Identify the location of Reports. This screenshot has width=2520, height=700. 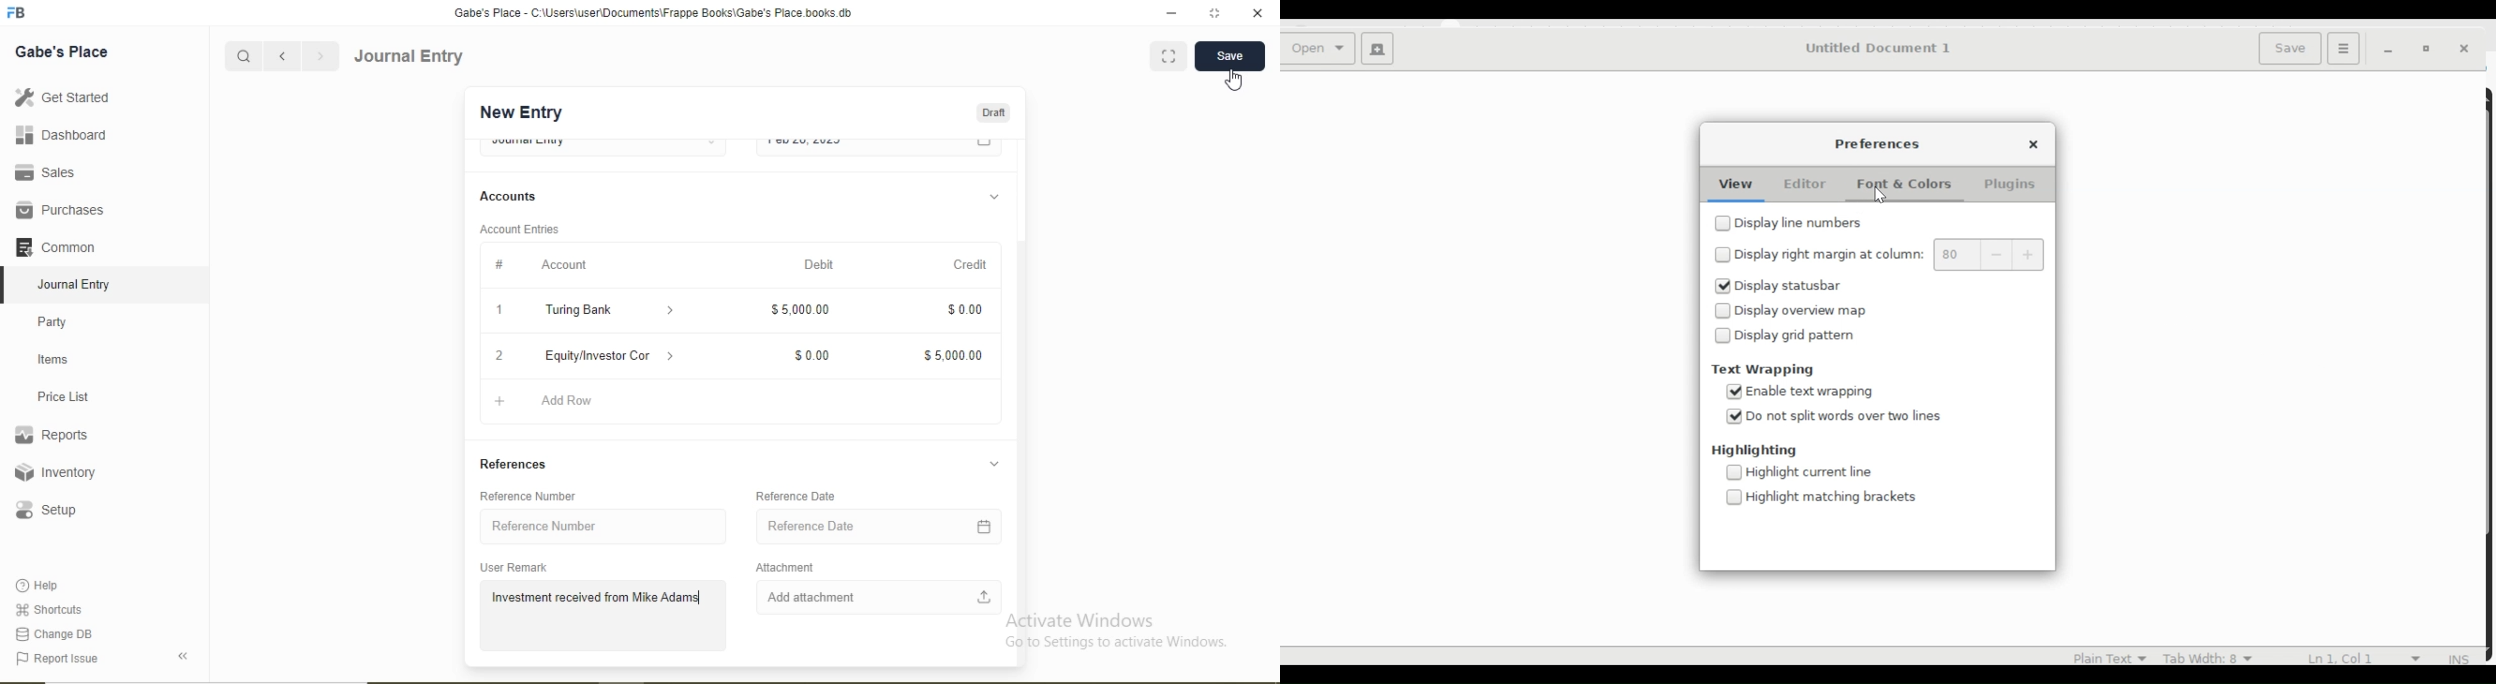
(51, 435).